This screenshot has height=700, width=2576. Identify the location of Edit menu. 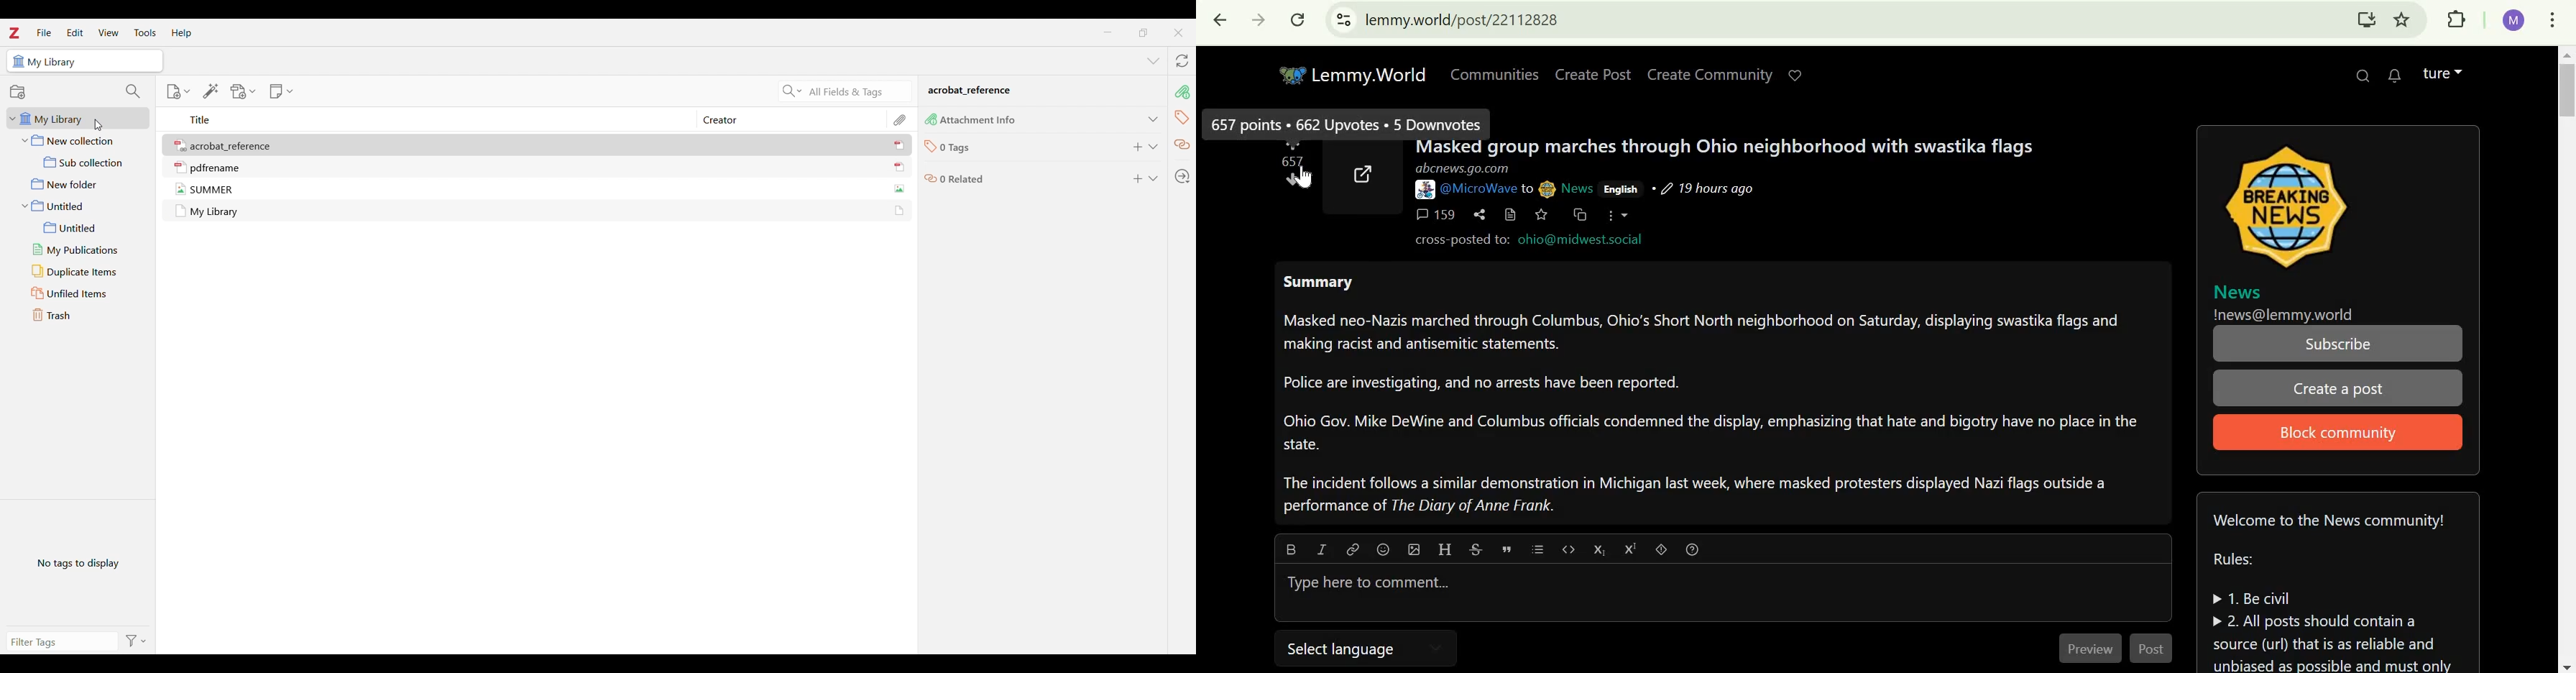
(75, 32).